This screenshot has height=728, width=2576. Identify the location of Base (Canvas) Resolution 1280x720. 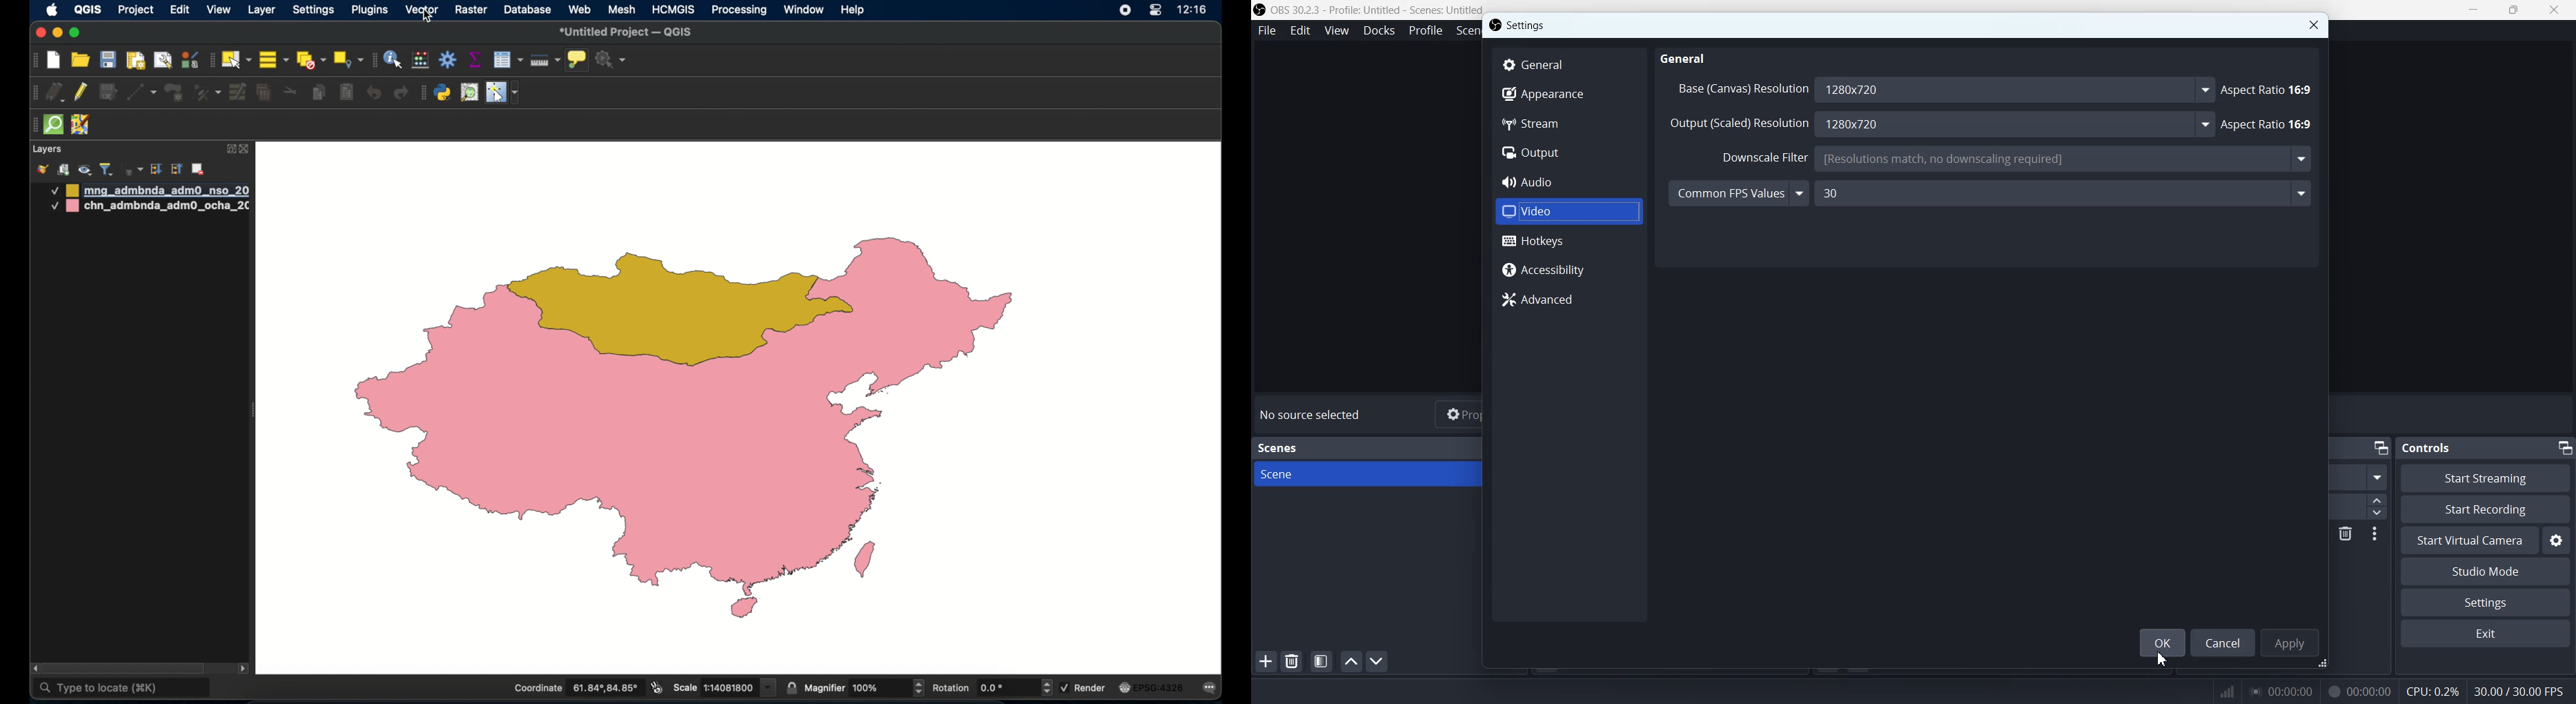
(1943, 90).